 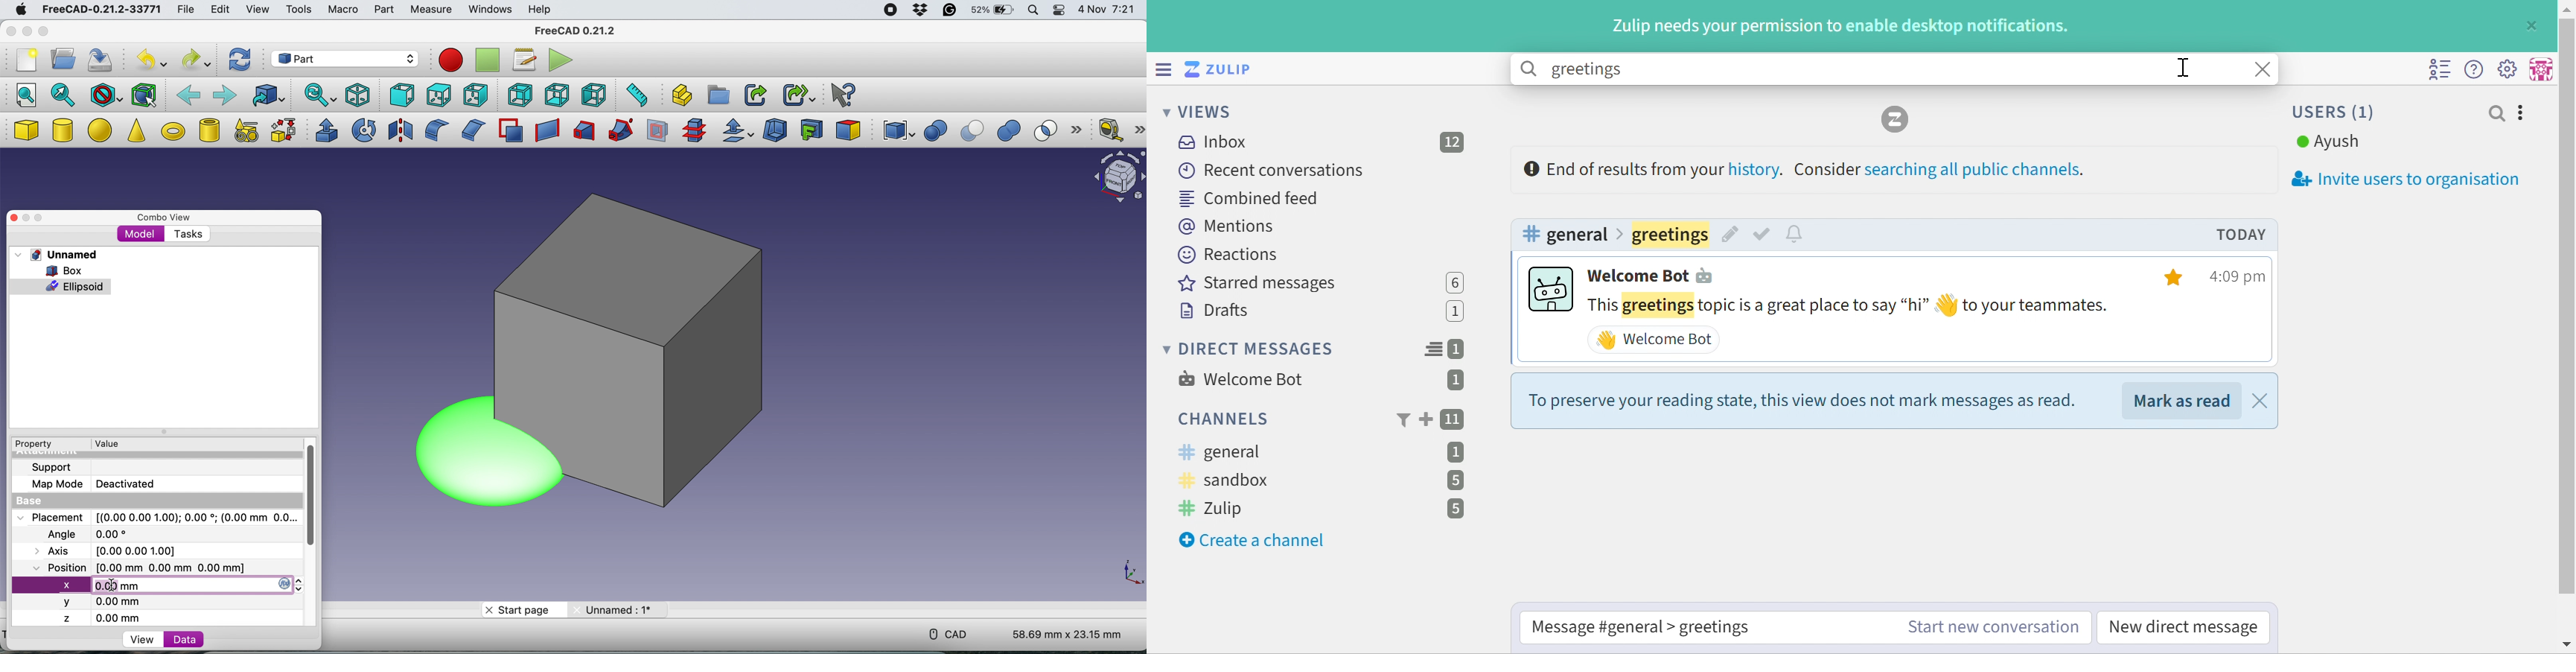 I want to click on Mark as resolved, so click(x=1764, y=235).